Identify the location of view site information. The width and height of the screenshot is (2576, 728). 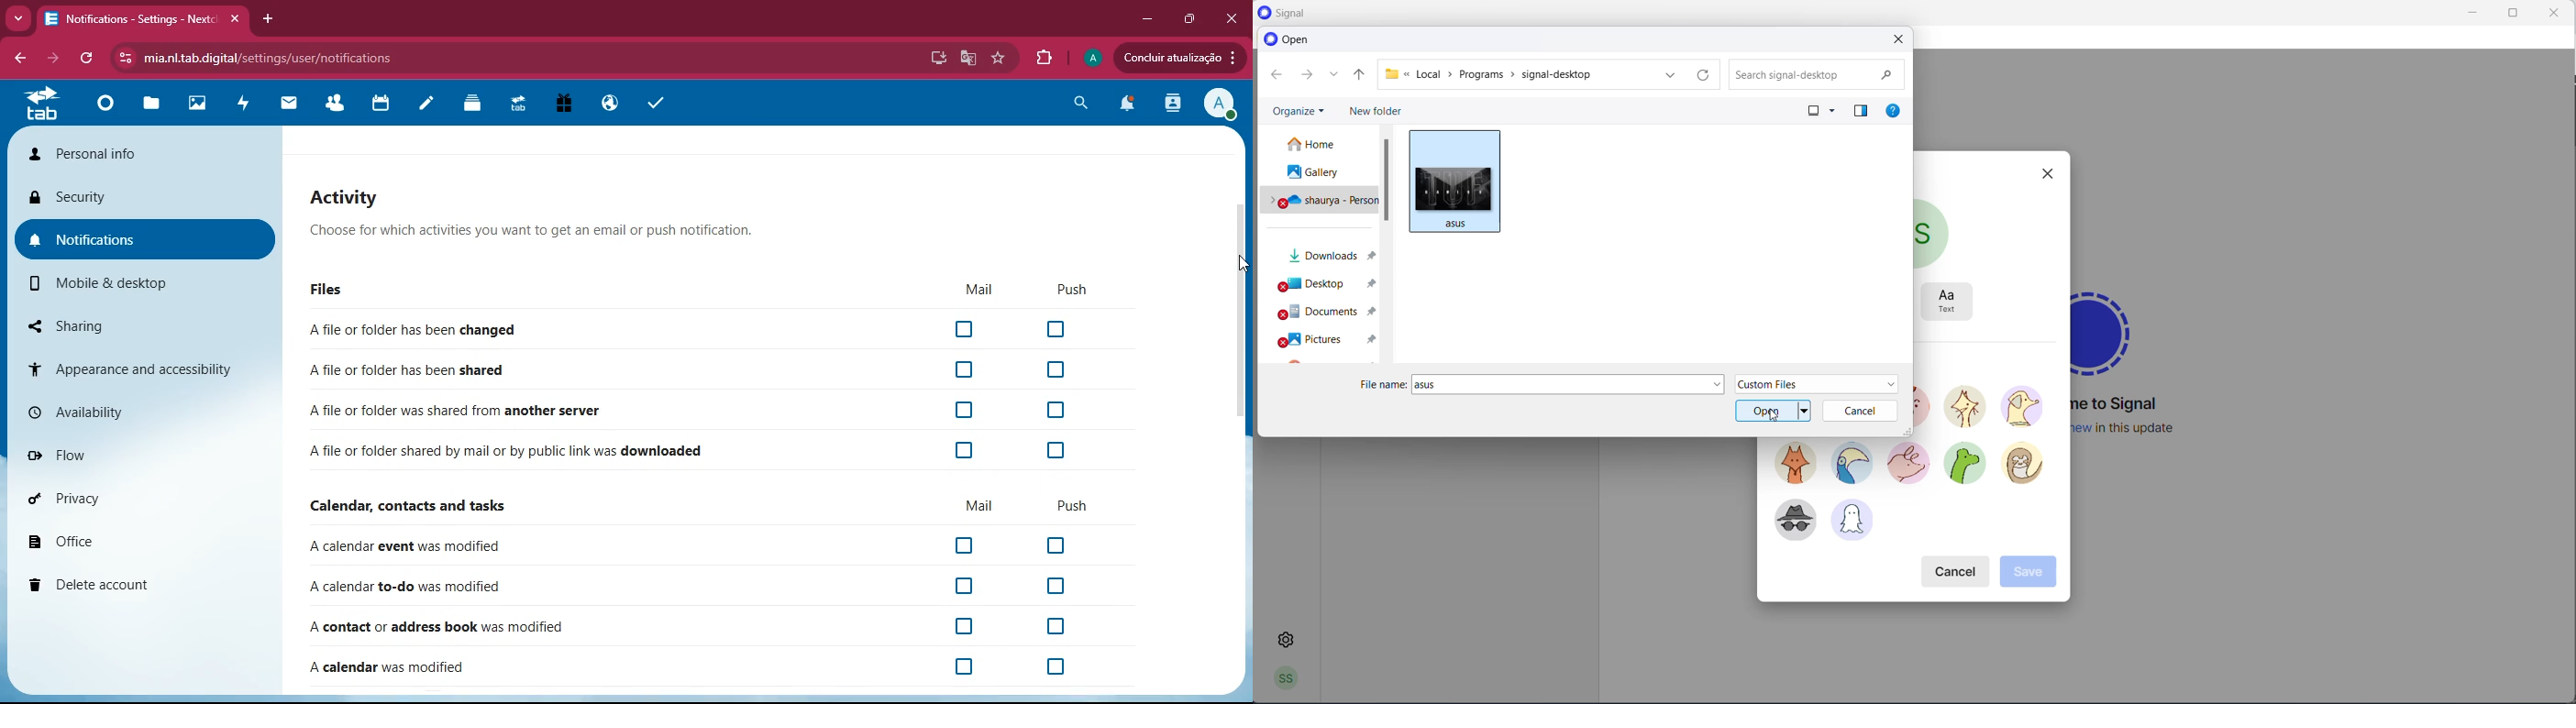
(122, 59).